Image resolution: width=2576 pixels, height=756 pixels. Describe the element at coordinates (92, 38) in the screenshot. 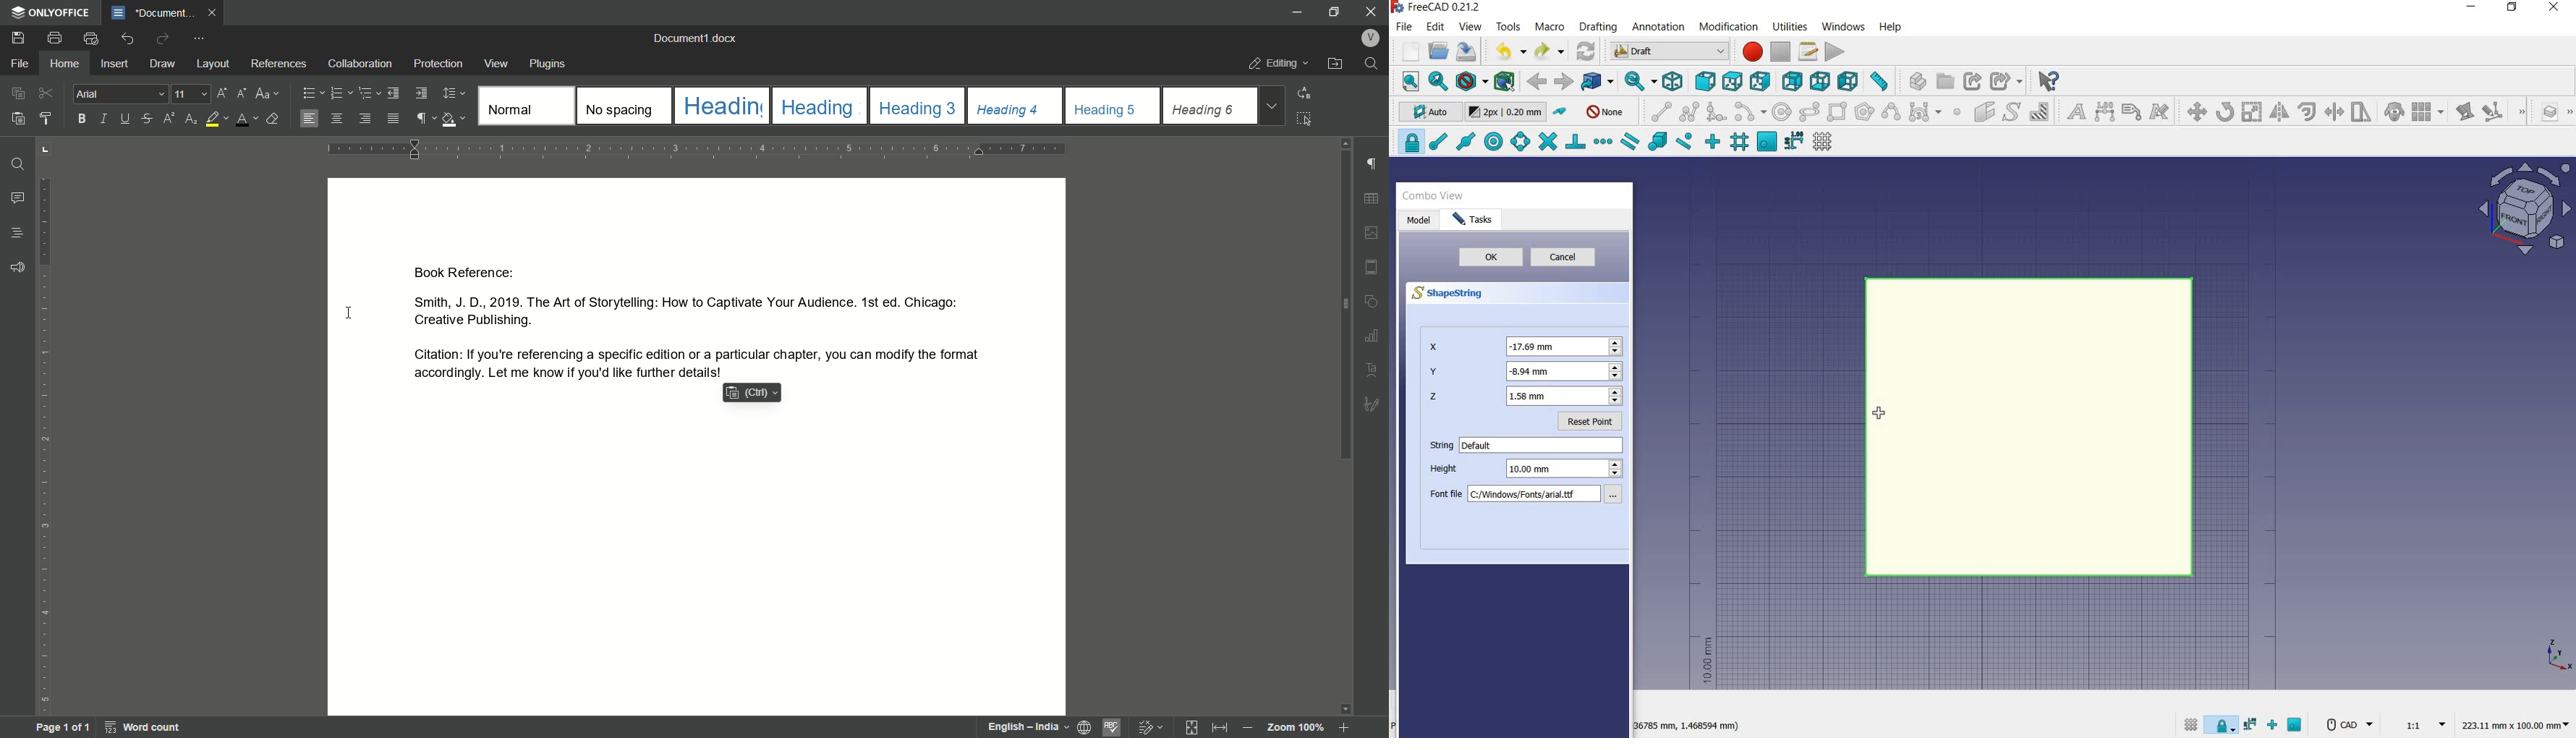

I see `quick print` at that location.